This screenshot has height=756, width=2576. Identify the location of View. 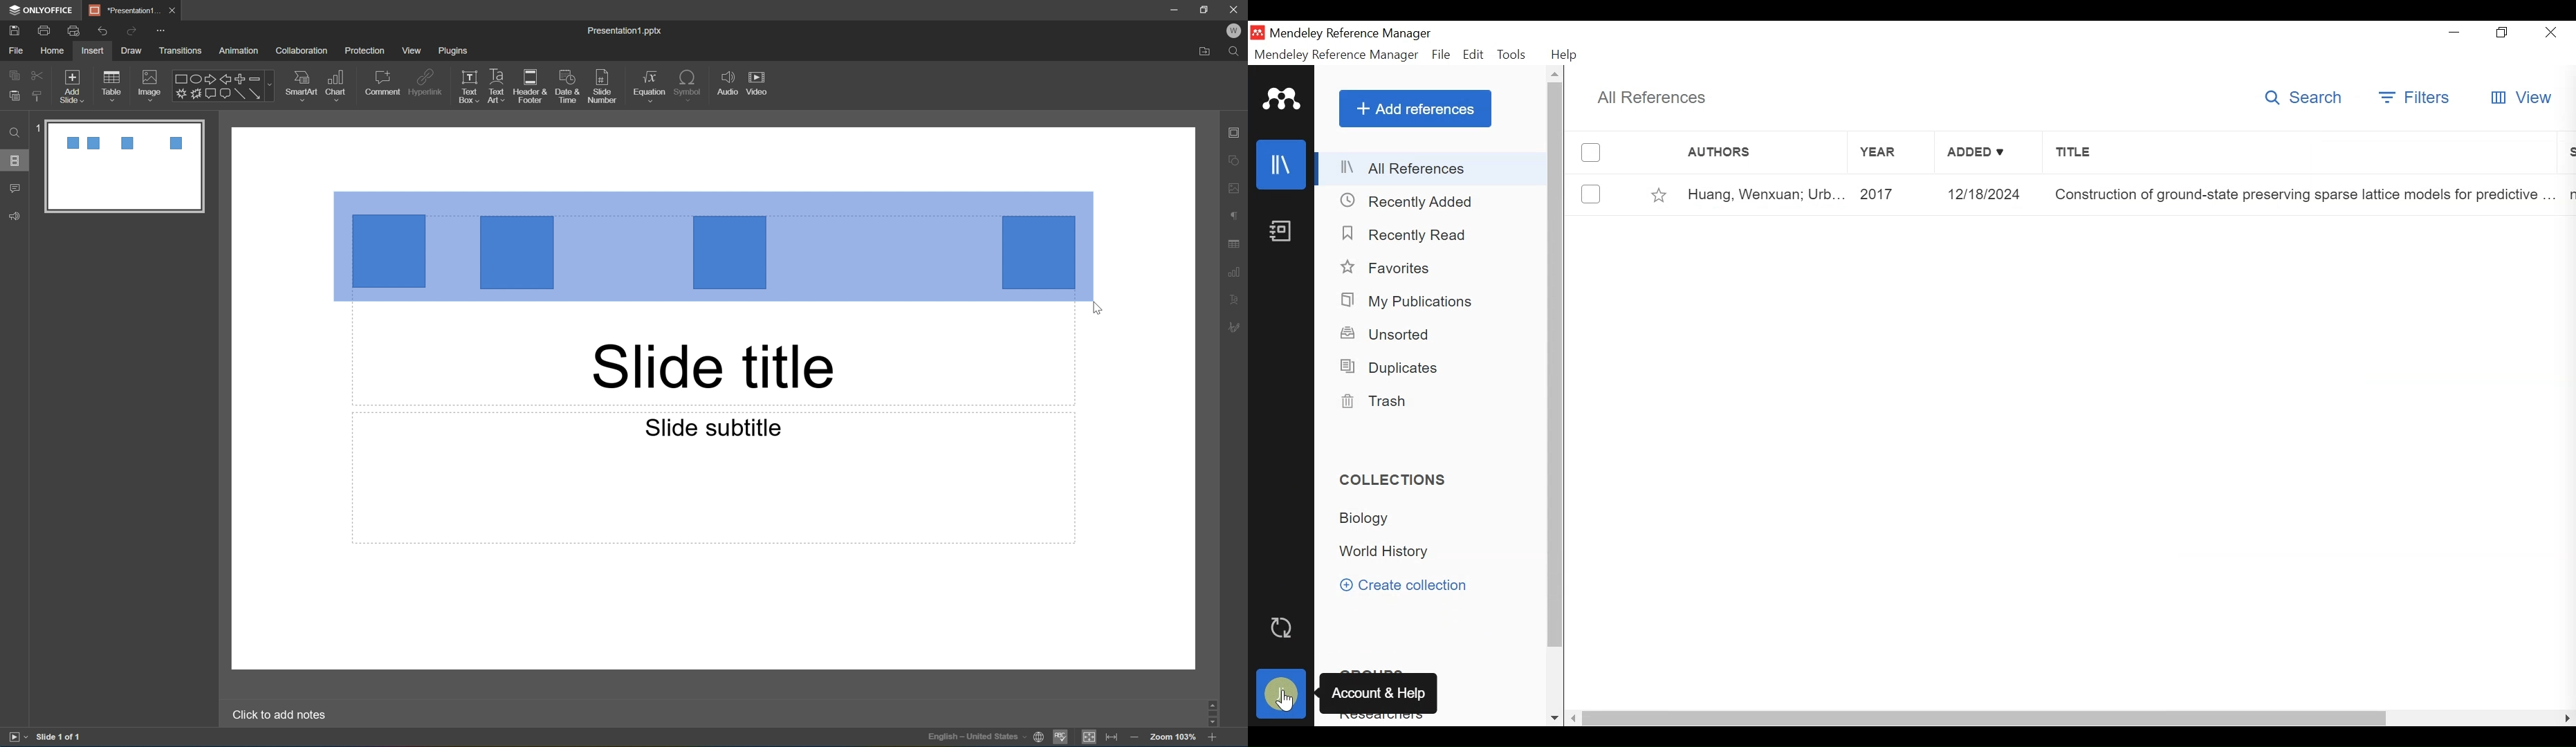
(2523, 98).